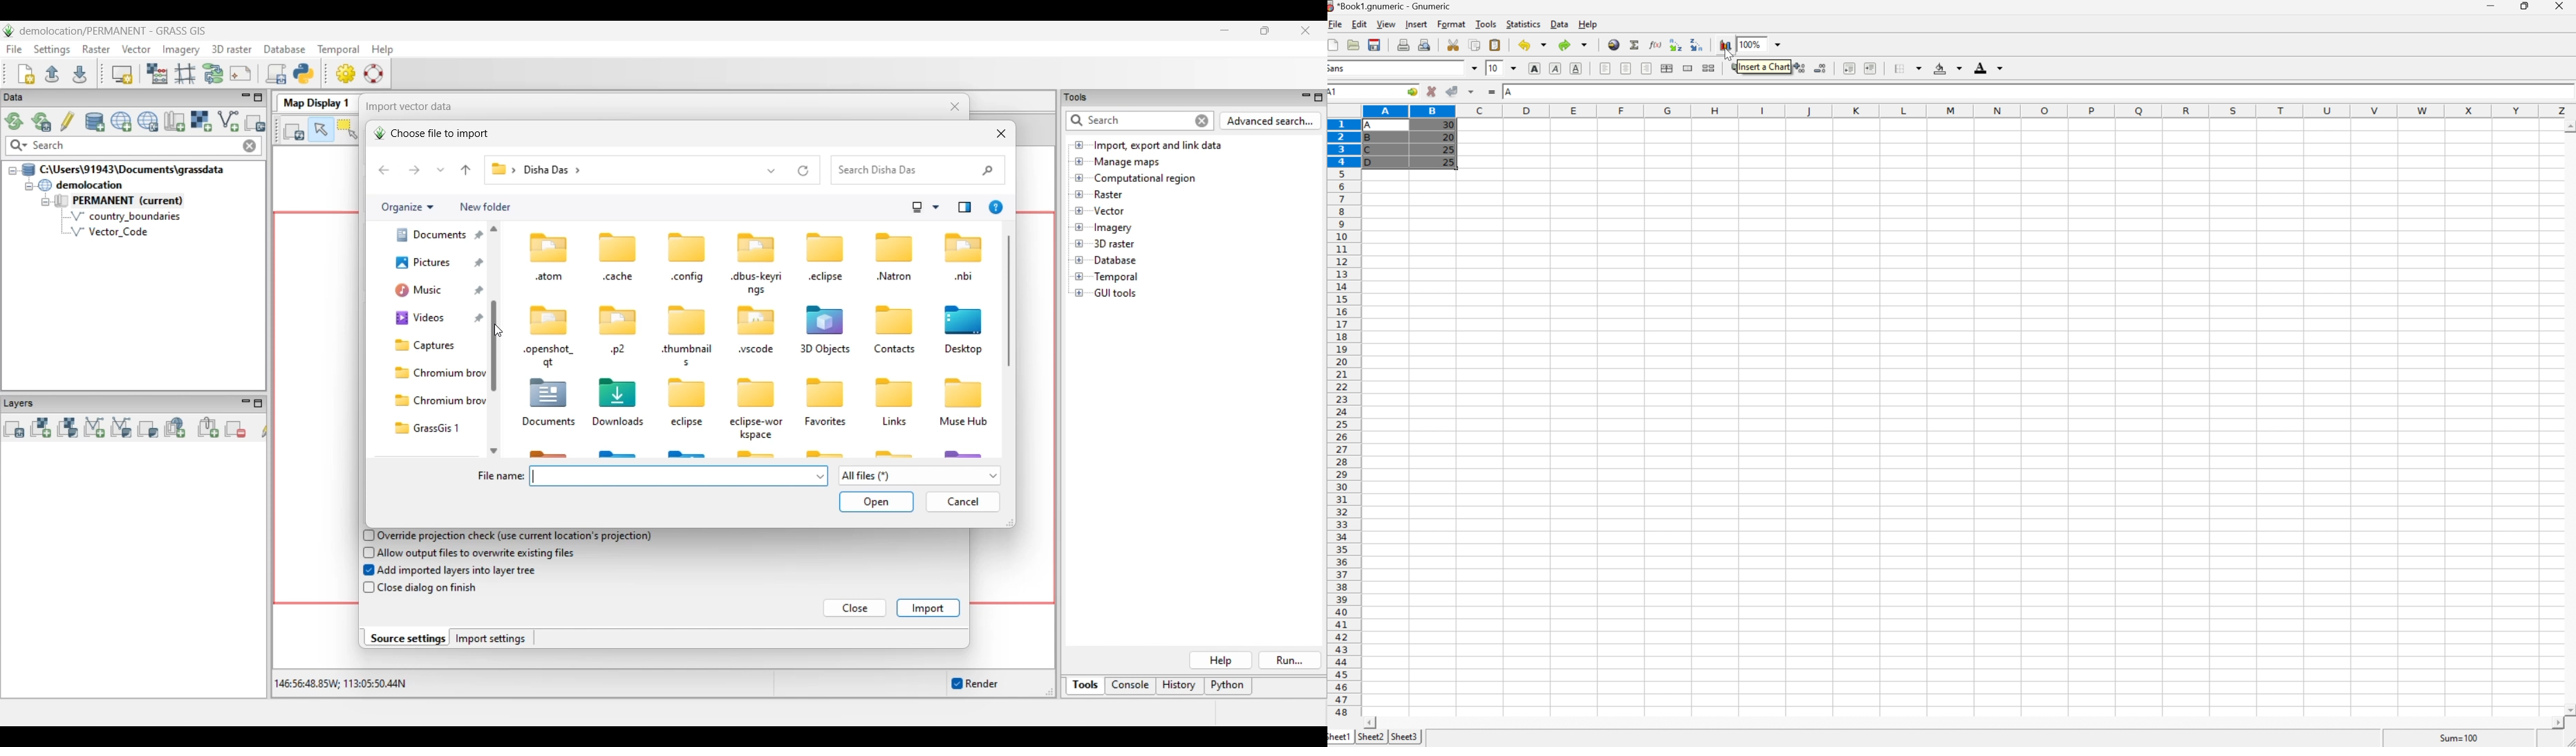 The height and width of the screenshot is (756, 2576). Describe the element at coordinates (1448, 149) in the screenshot. I see `25` at that location.